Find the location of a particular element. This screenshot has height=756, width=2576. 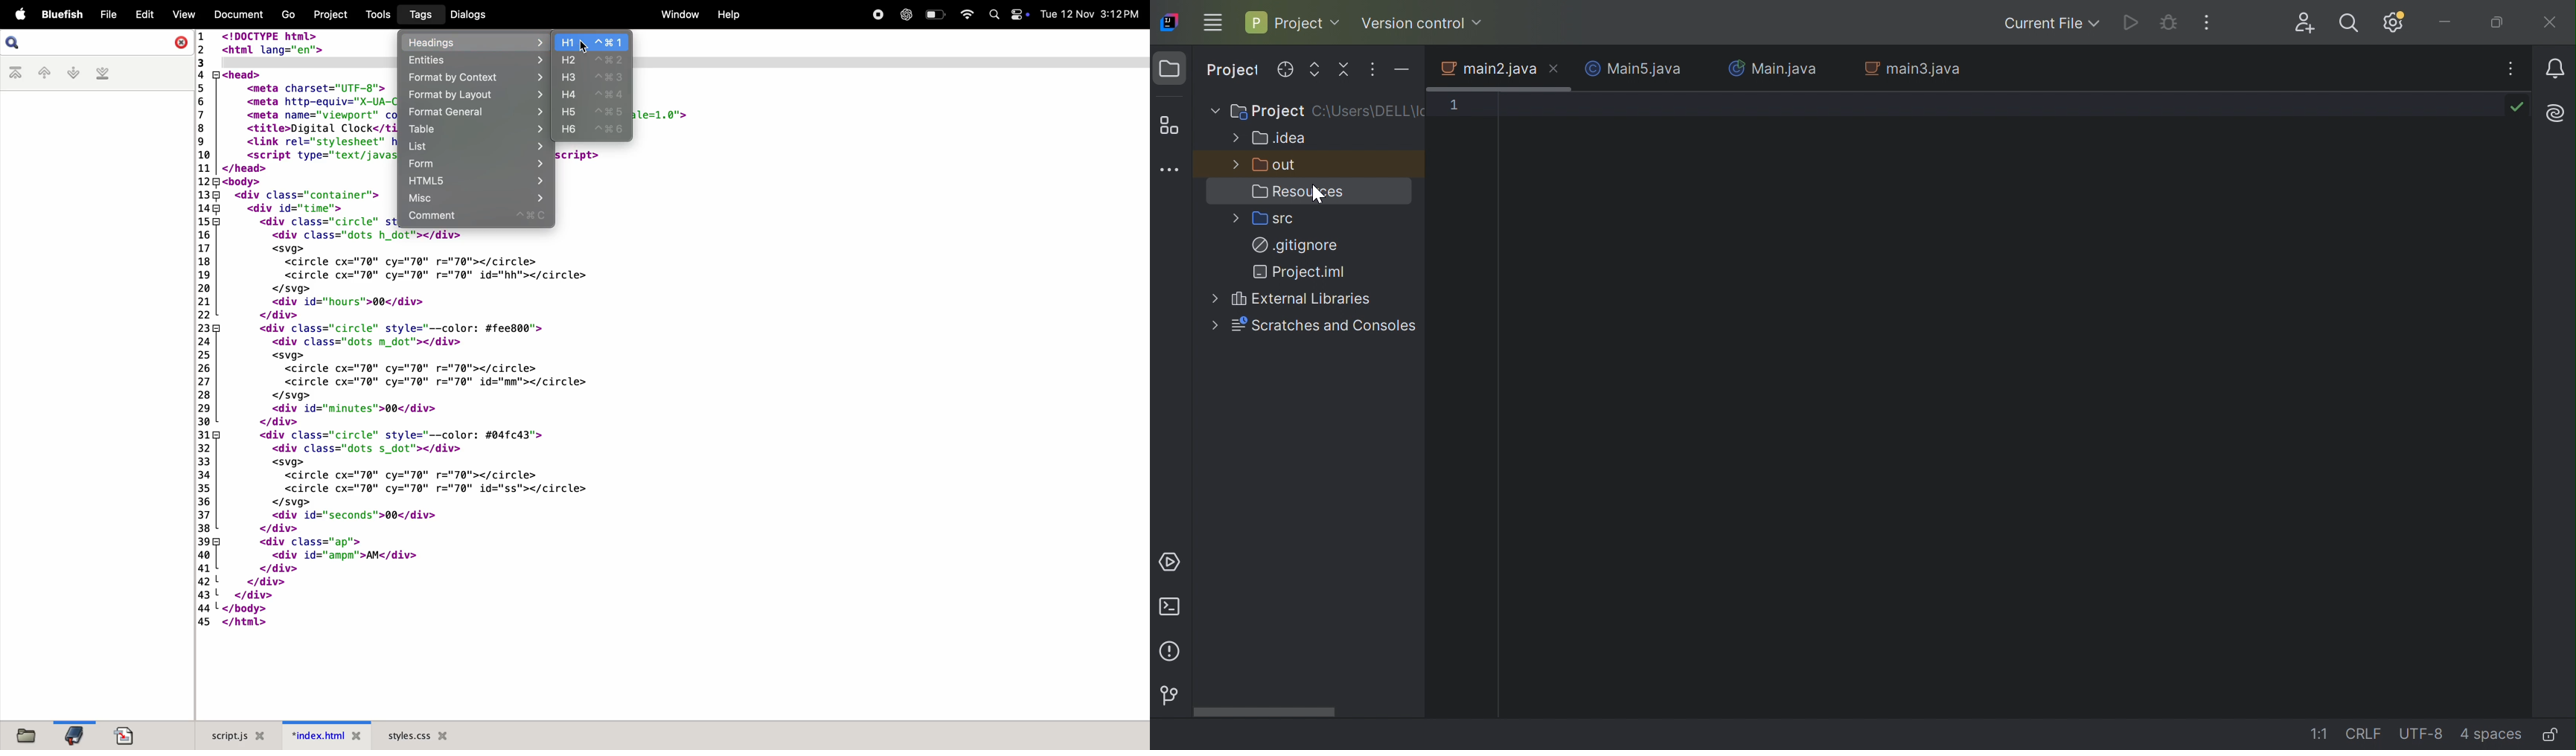

project is located at coordinates (329, 13).